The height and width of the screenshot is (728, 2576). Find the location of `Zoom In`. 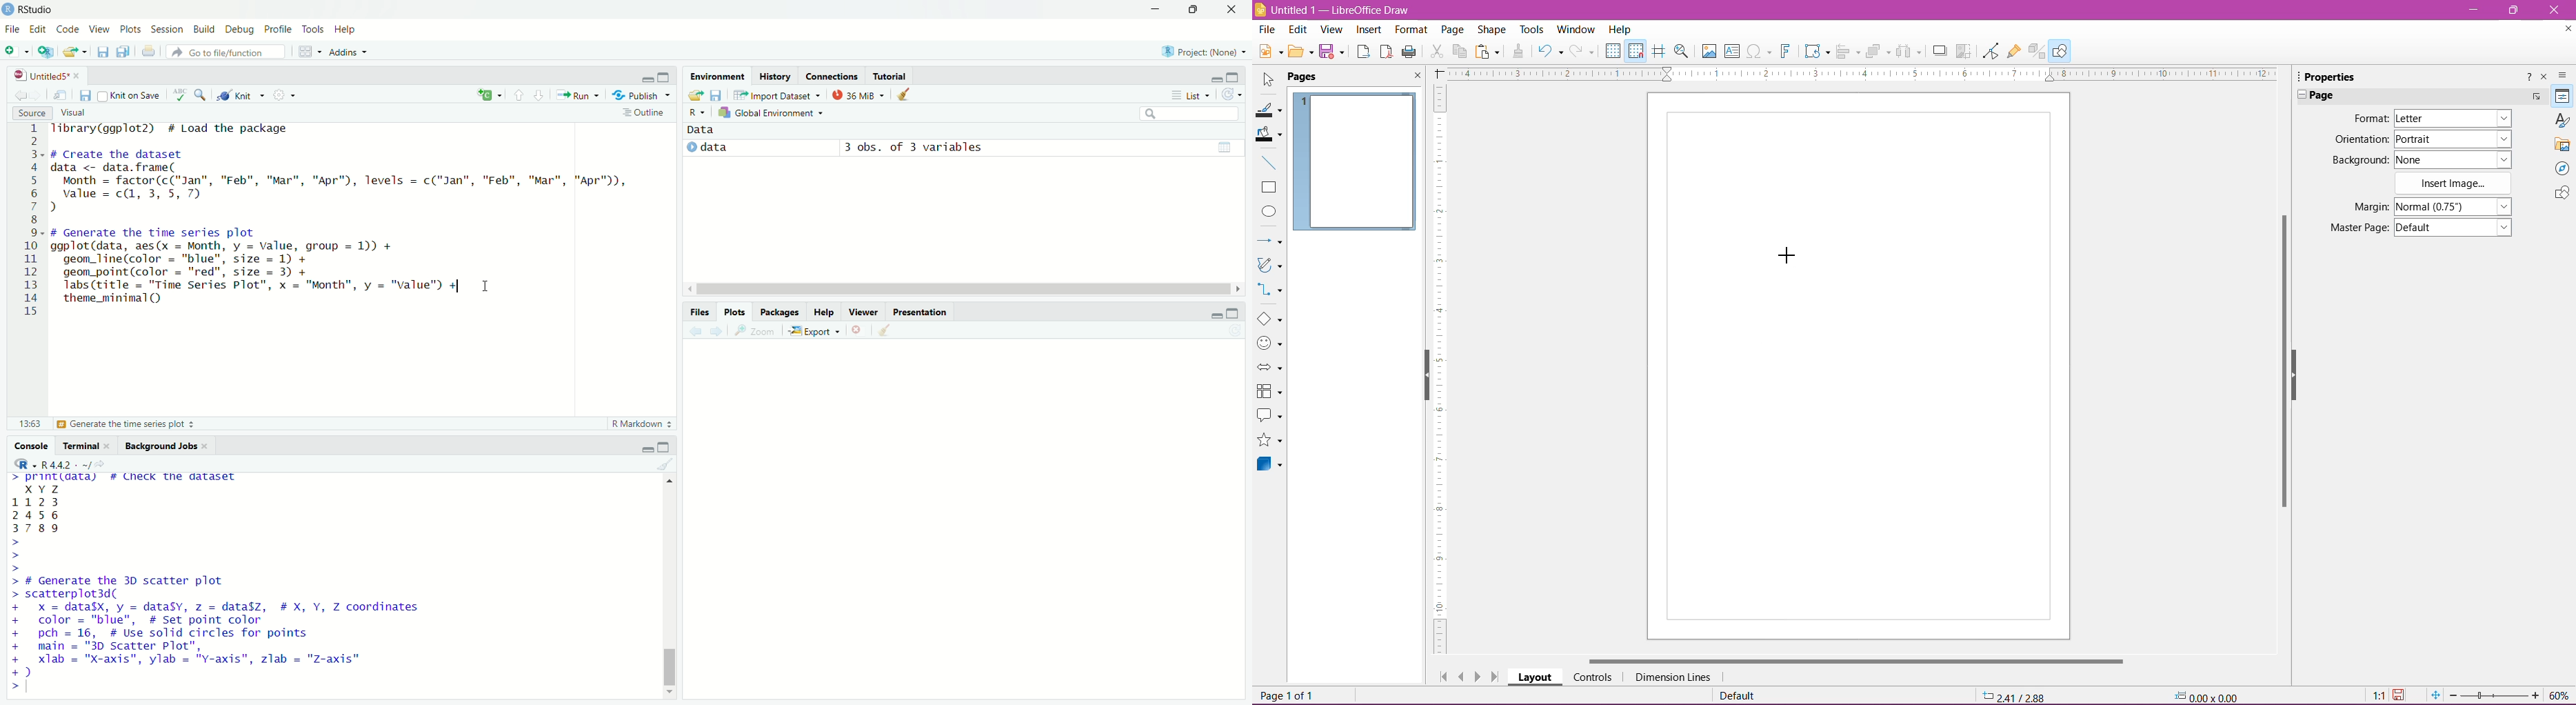

Zoom In is located at coordinates (2535, 695).